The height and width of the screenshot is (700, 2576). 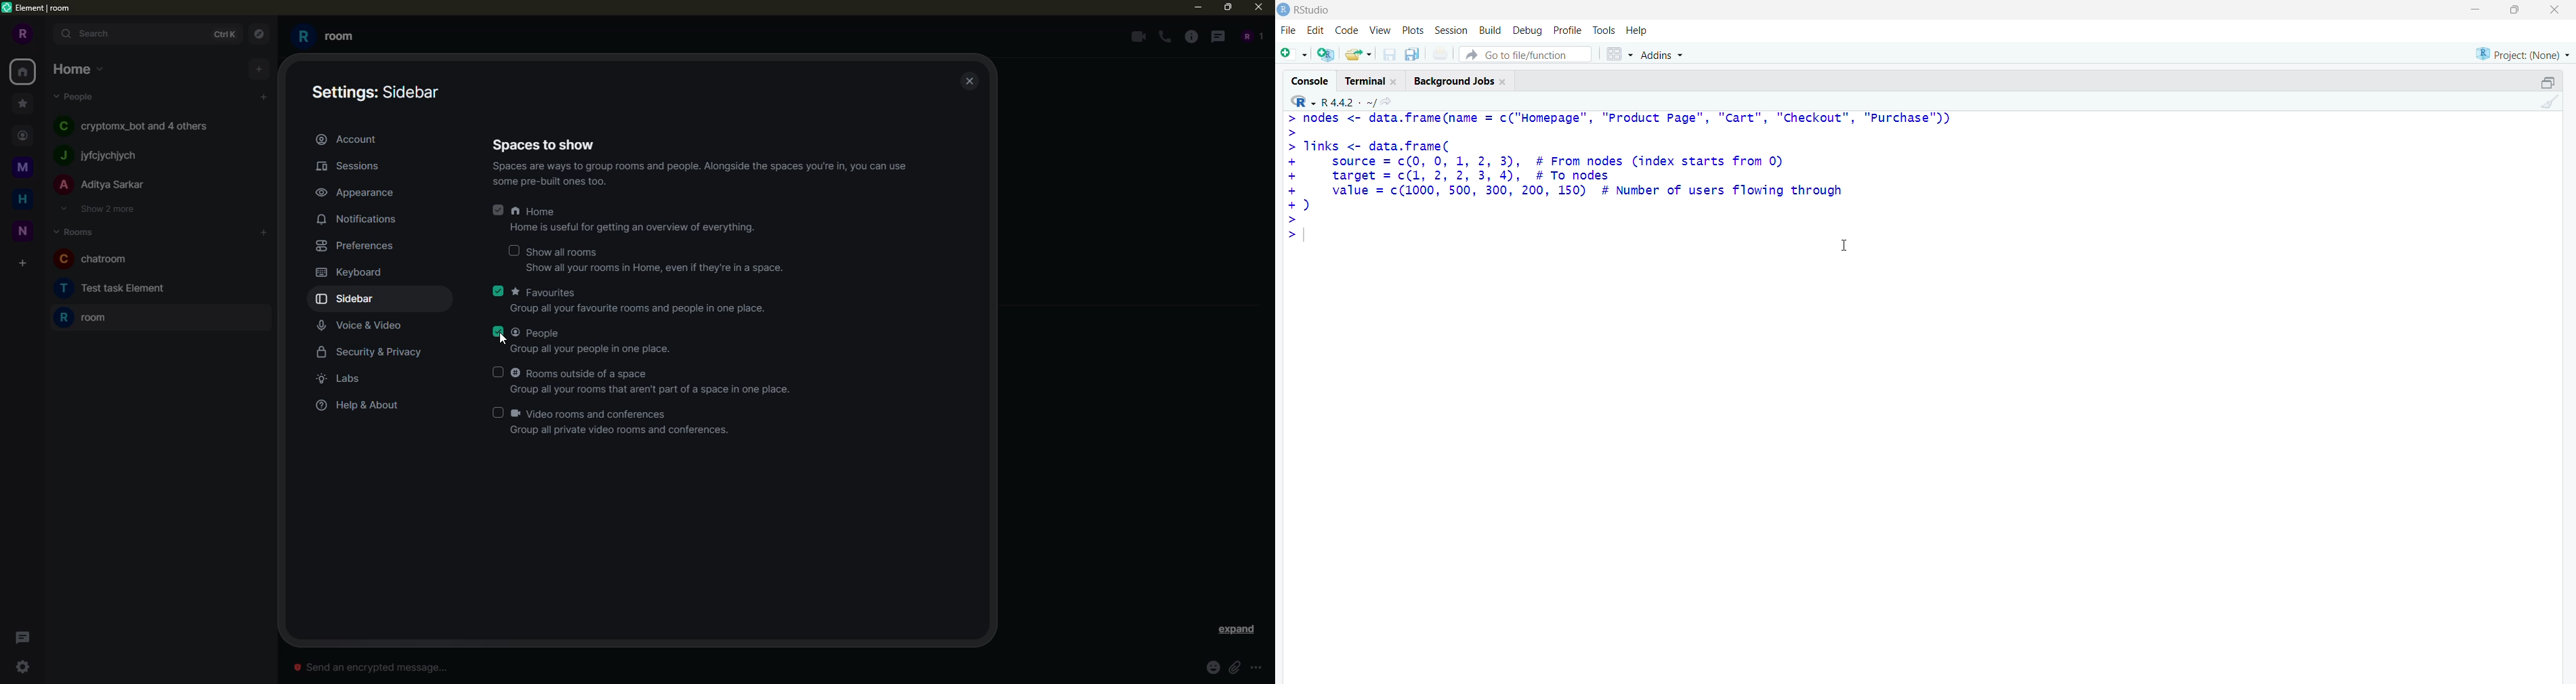 What do you see at coordinates (500, 291) in the screenshot?
I see `selected` at bounding box center [500, 291].